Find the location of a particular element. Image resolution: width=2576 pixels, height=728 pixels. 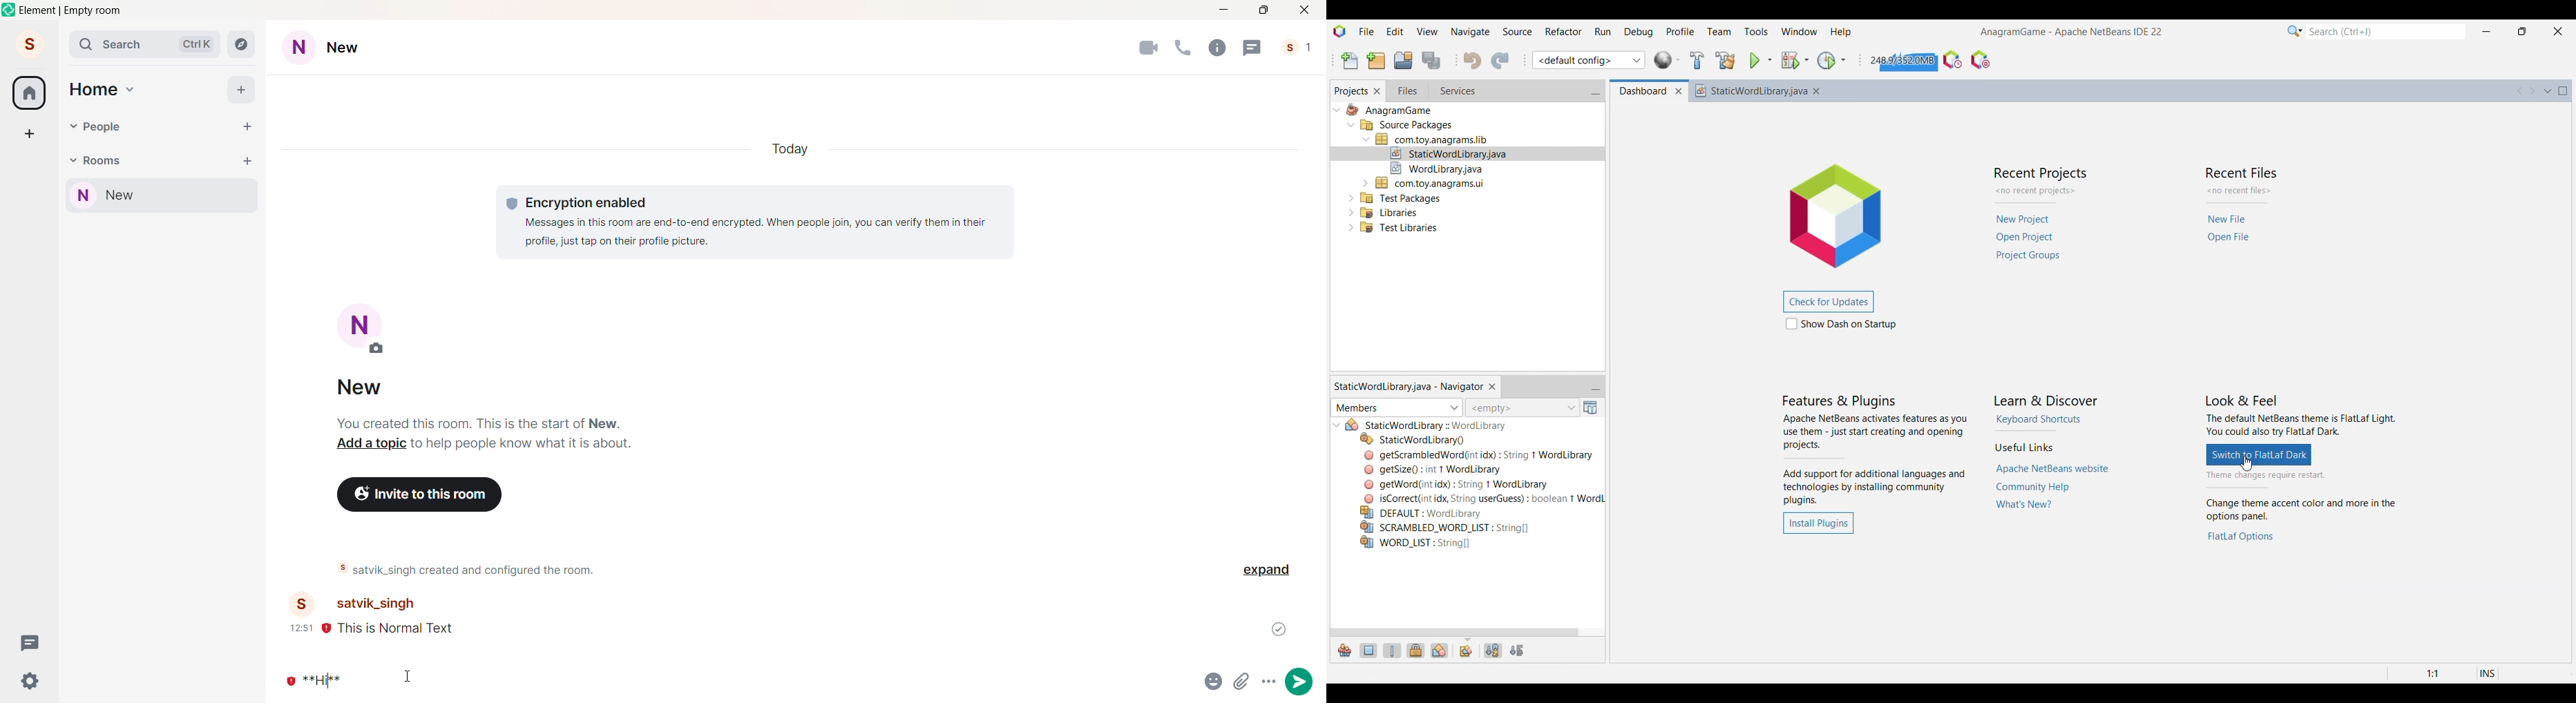

People drop down is located at coordinates (73, 126).